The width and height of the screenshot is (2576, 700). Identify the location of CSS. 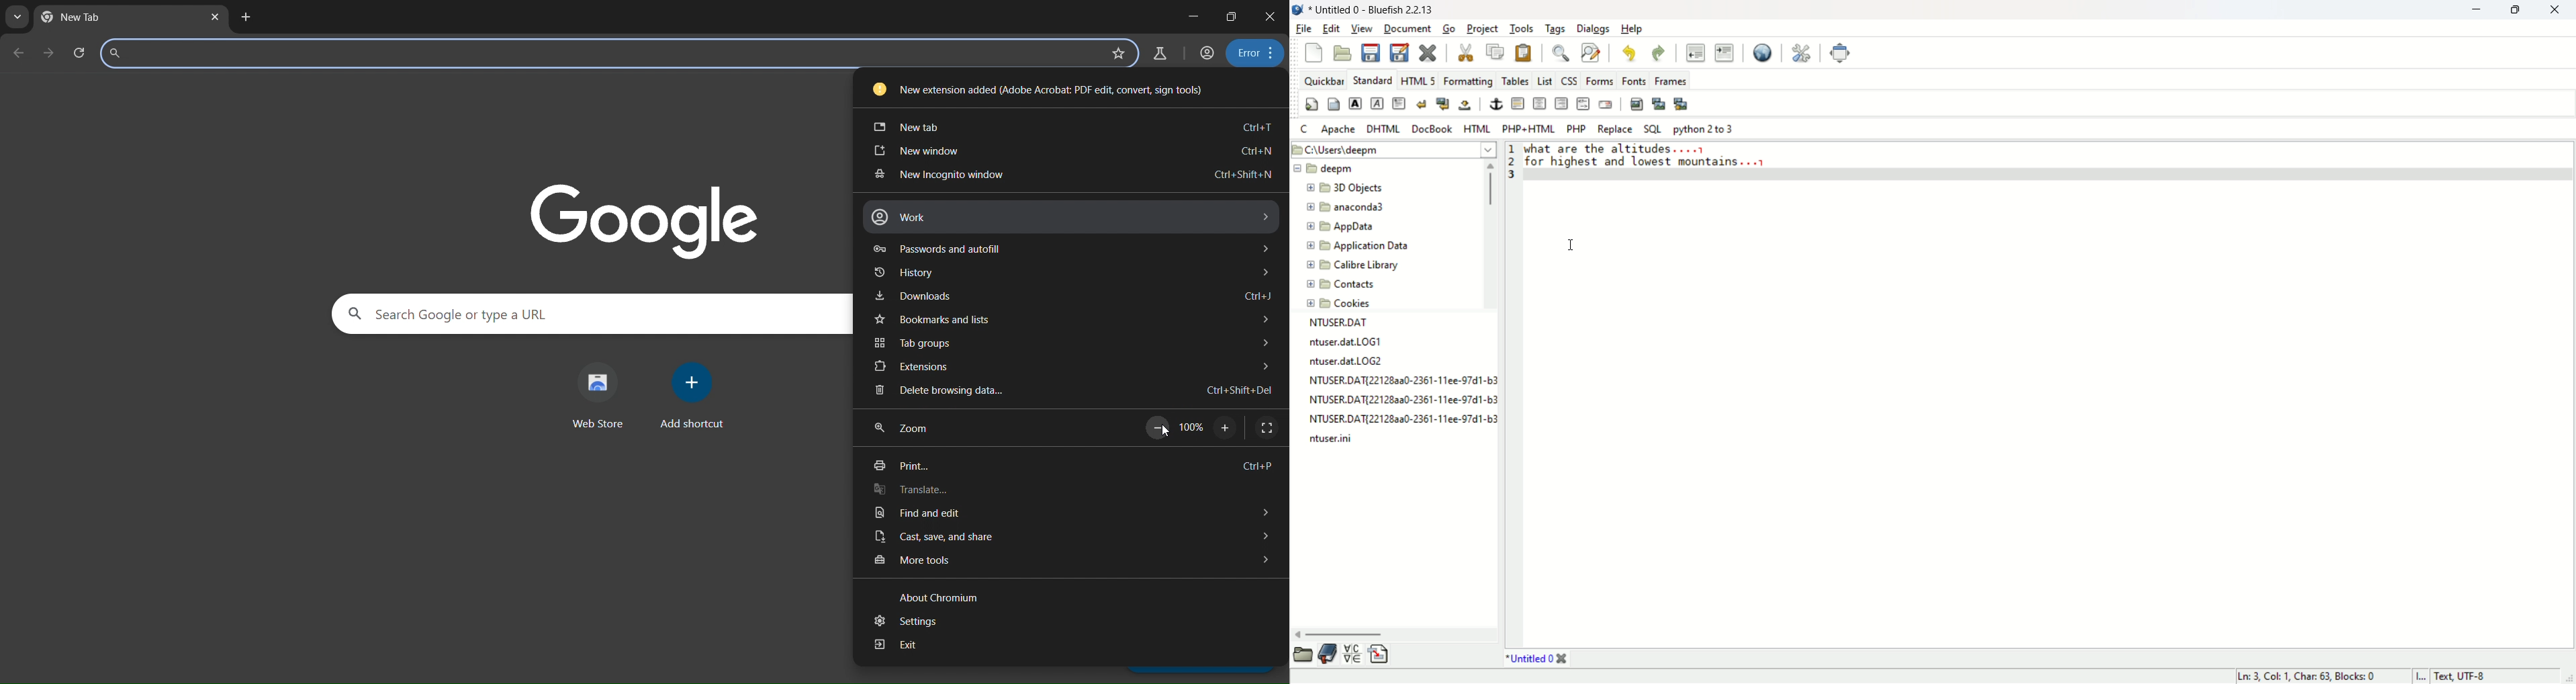
(1568, 78).